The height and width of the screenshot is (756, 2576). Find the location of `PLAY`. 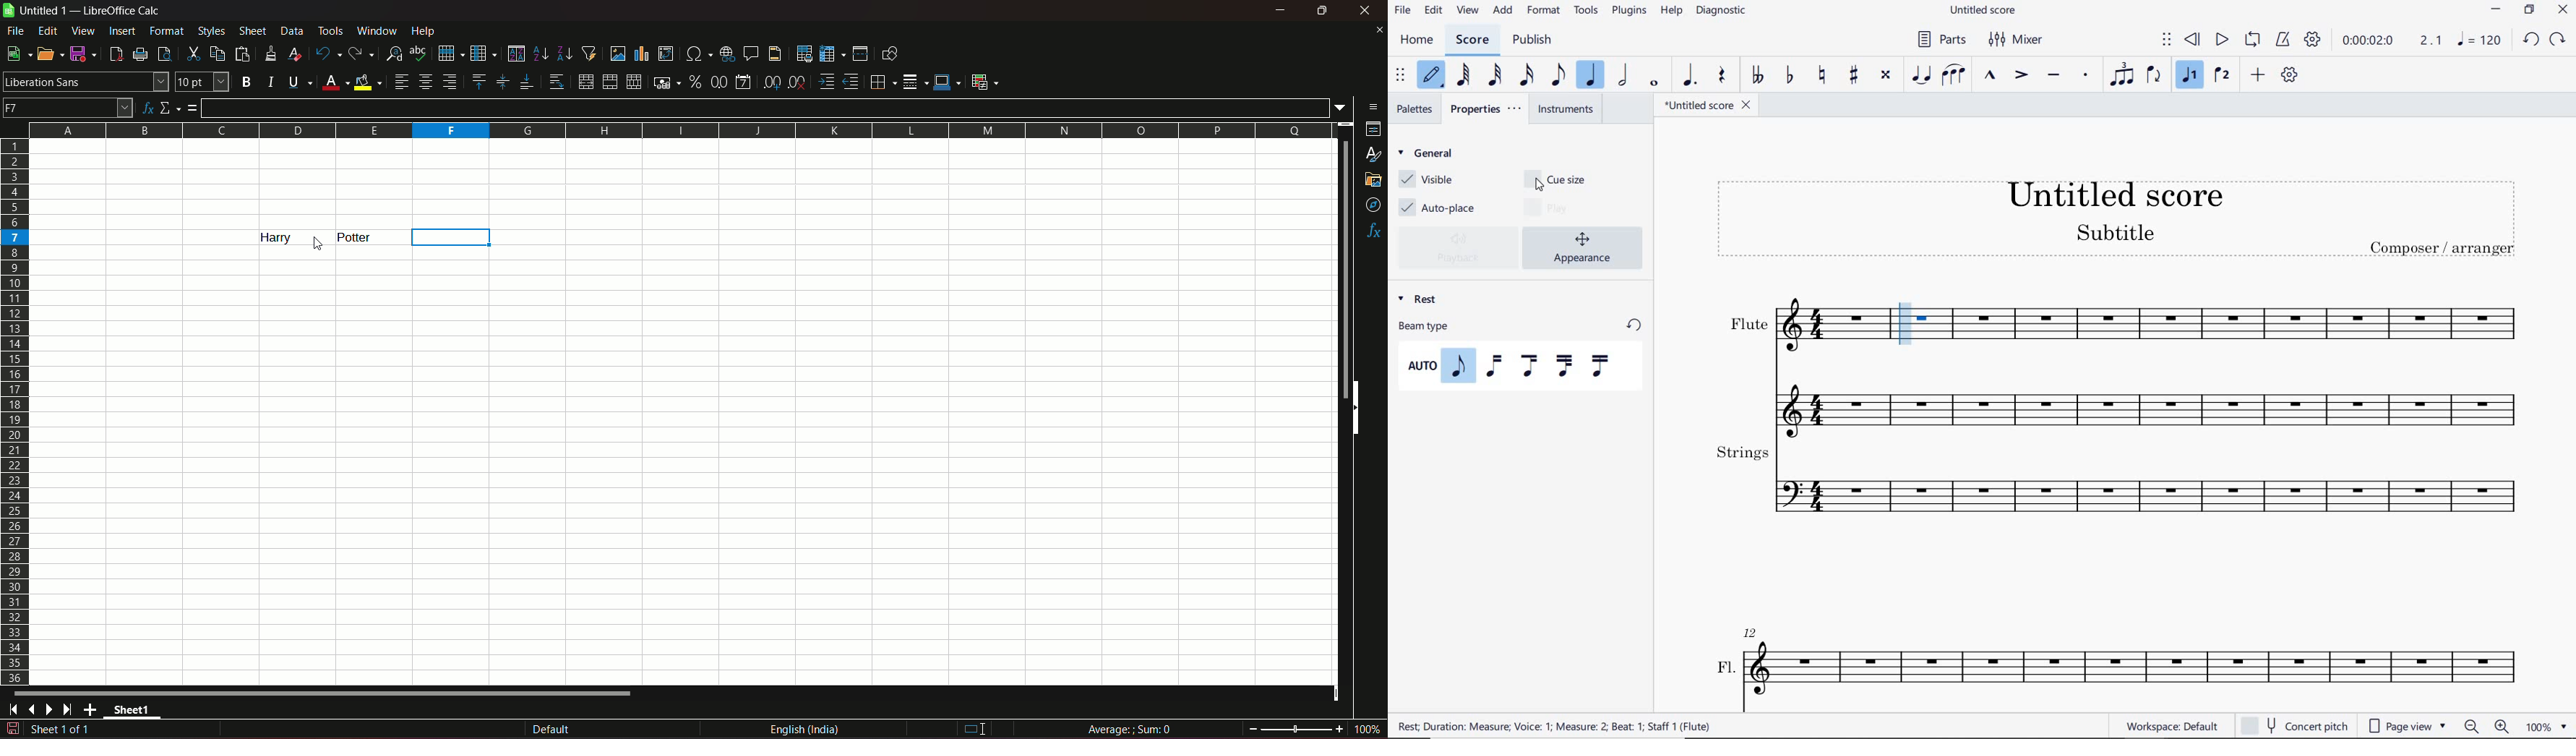

PLAY is located at coordinates (2219, 40).